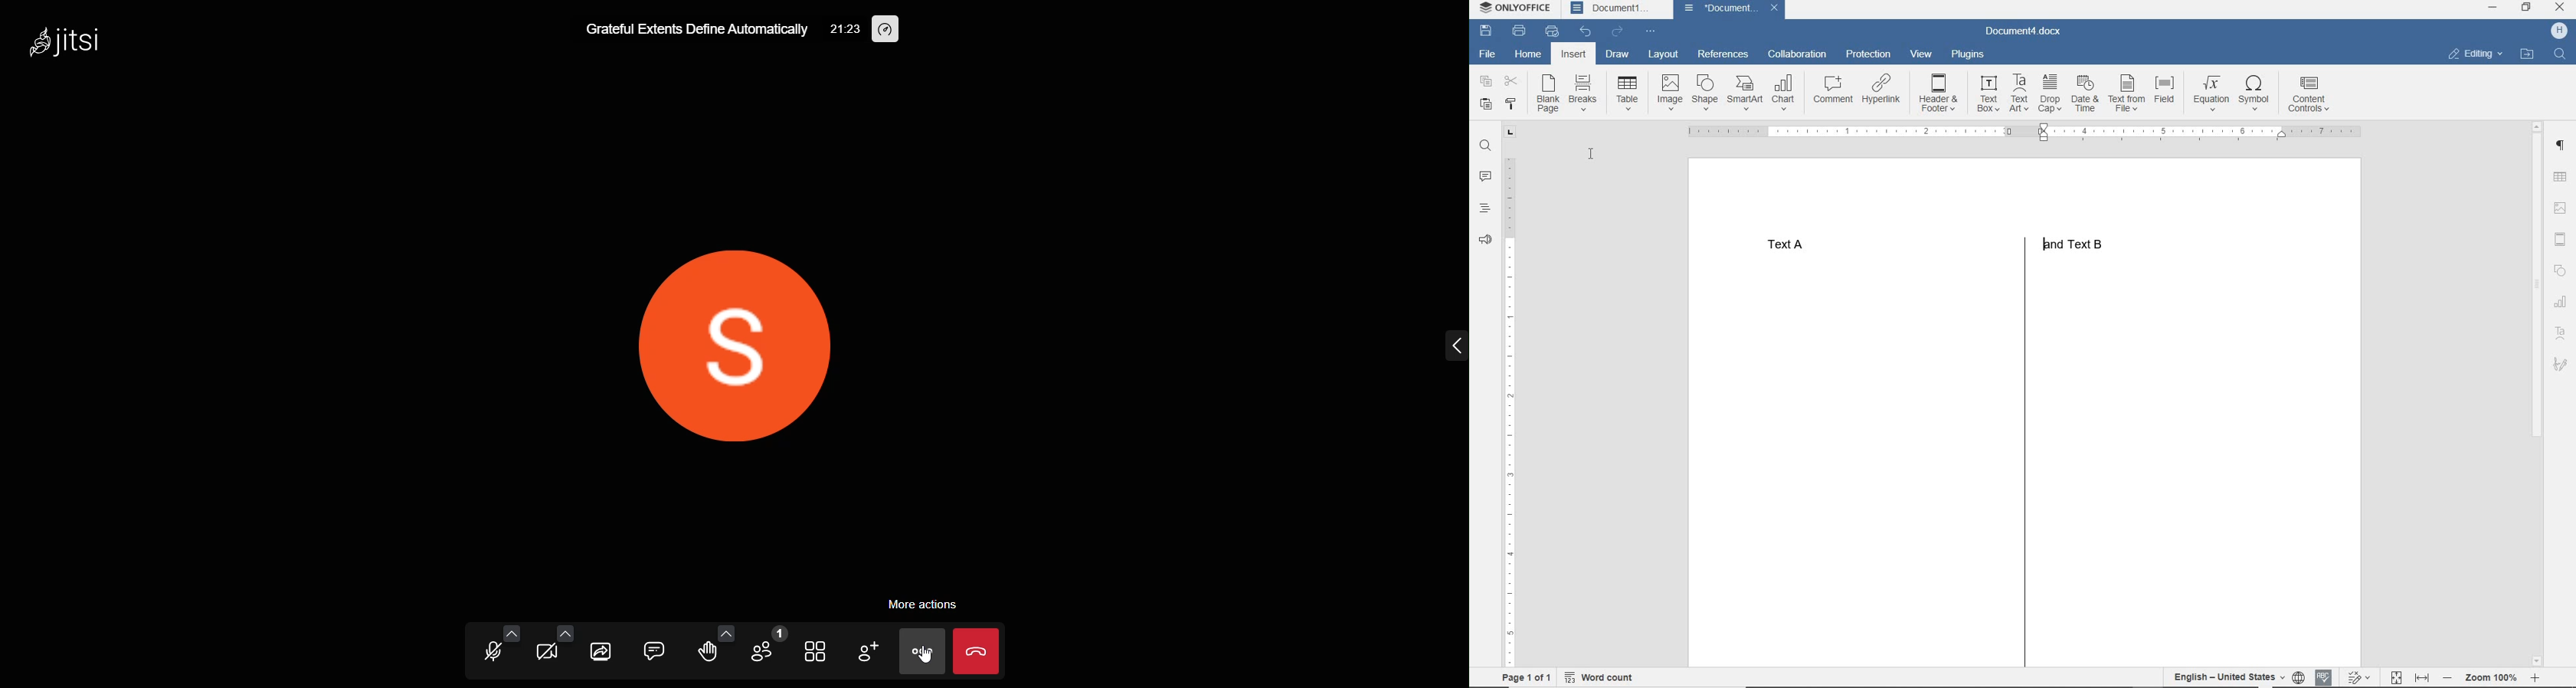 The image size is (2576, 700). I want to click on close, so click(2560, 7).